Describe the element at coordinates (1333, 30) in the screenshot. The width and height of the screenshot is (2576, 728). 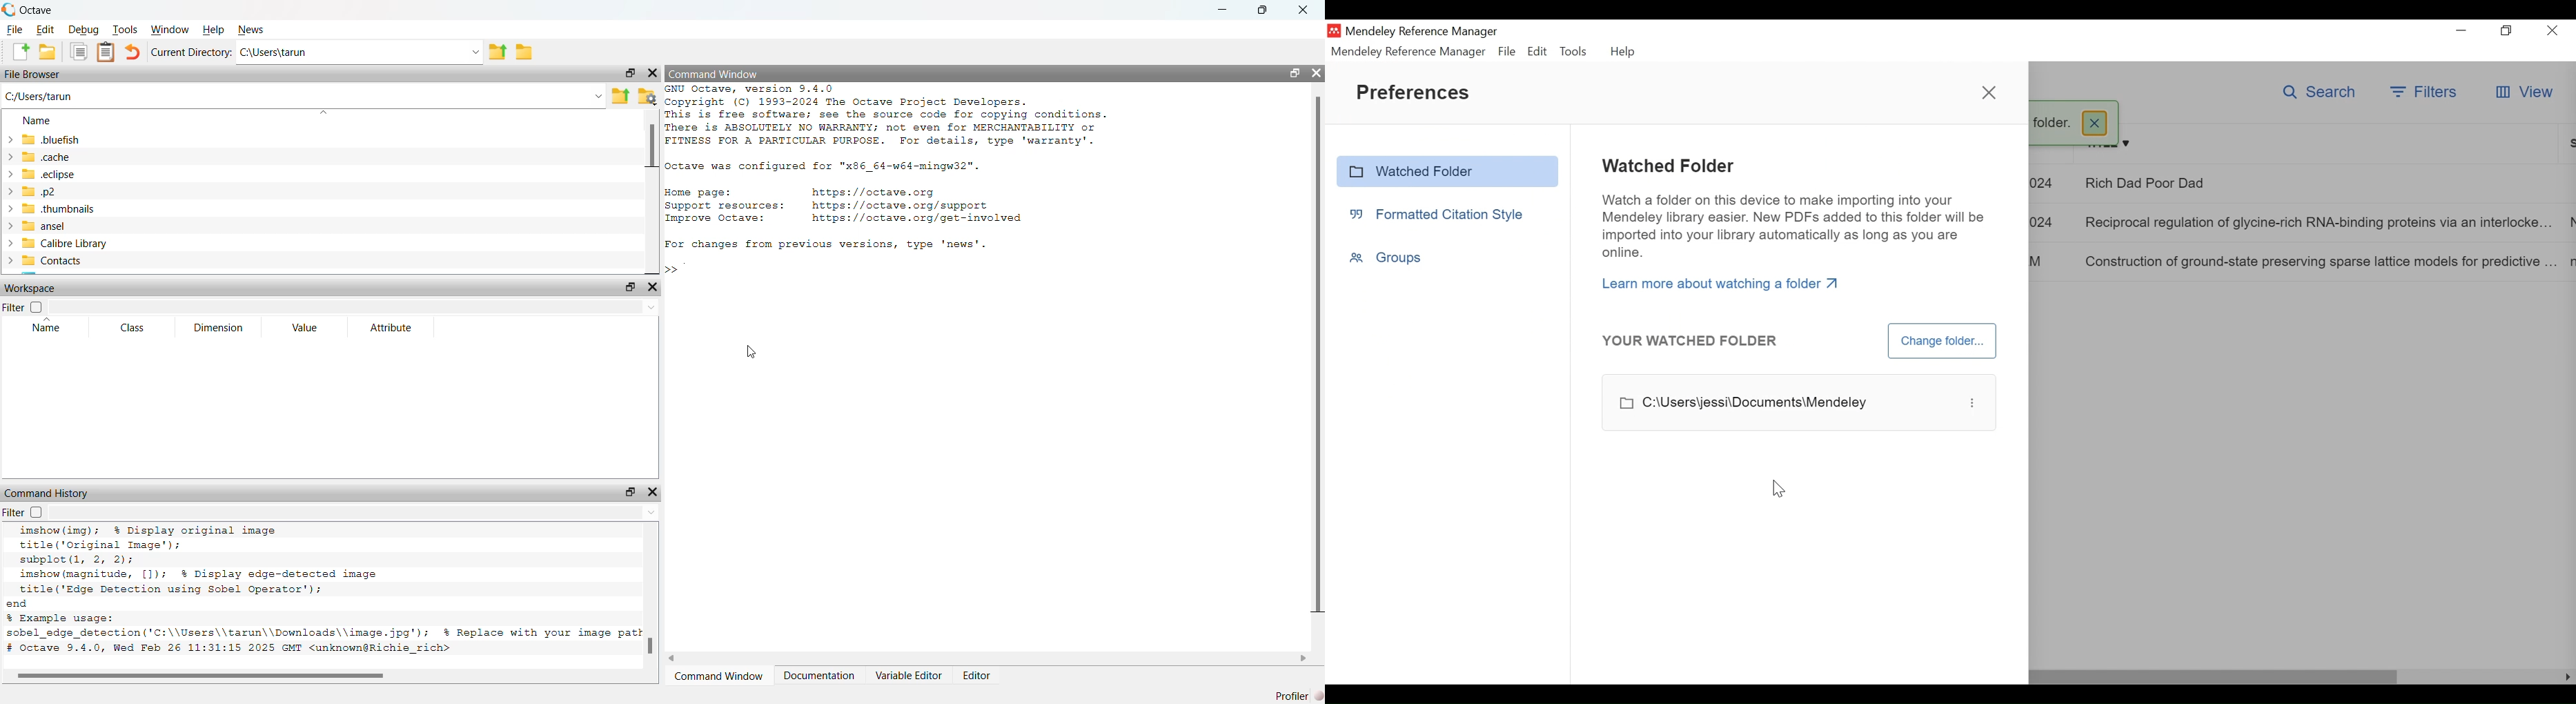
I see `Mendeley Desktop Icn` at that location.